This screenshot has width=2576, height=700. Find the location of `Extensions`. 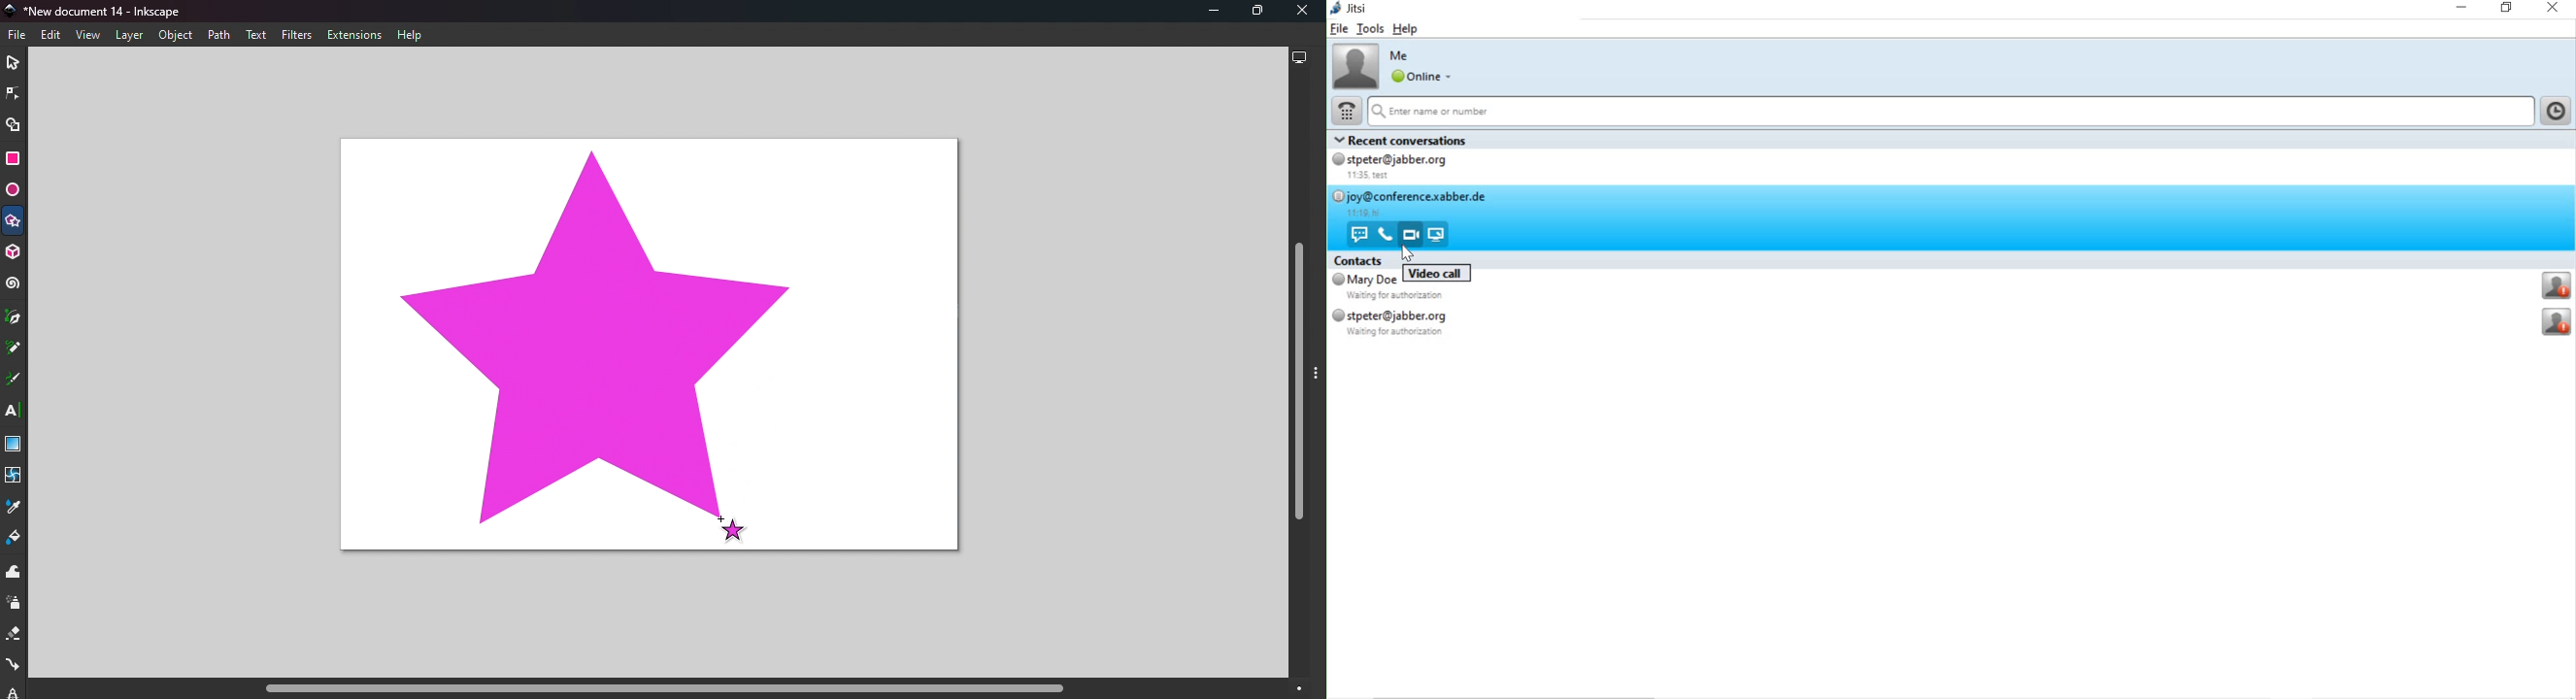

Extensions is located at coordinates (358, 35).